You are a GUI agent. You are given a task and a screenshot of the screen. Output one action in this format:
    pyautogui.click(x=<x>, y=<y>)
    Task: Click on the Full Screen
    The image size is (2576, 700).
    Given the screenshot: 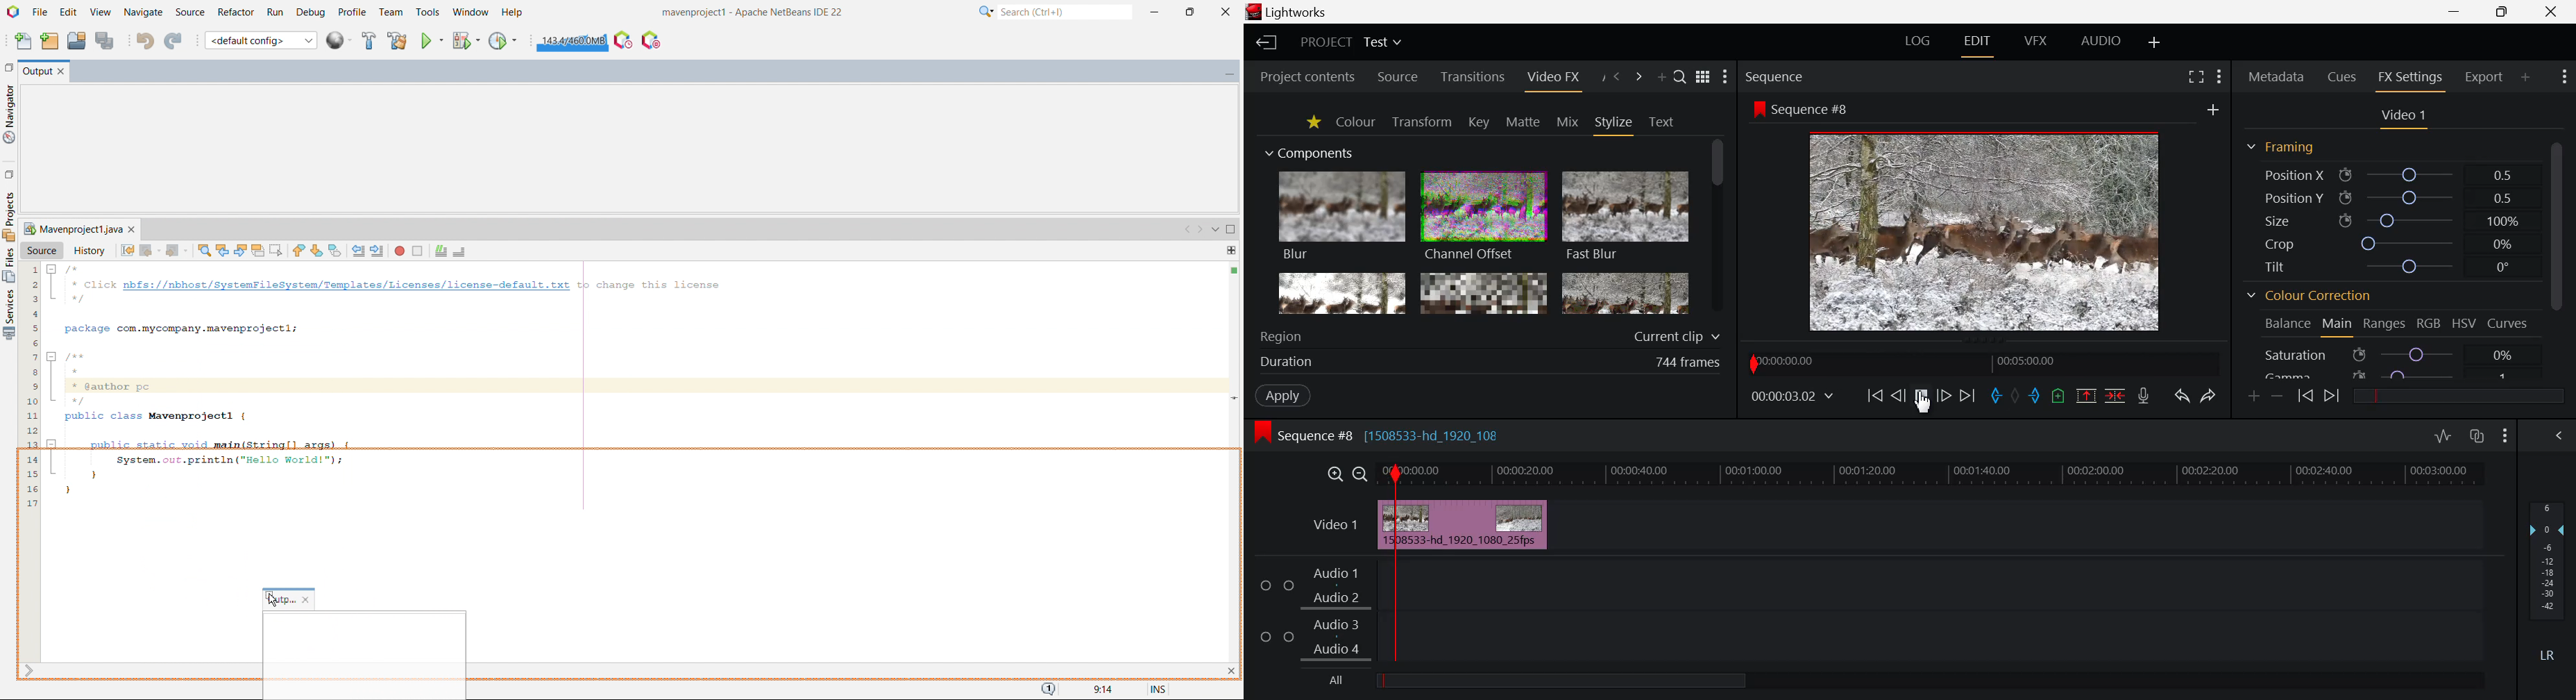 What is the action you would take?
    pyautogui.click(x=2193, y=79)
    